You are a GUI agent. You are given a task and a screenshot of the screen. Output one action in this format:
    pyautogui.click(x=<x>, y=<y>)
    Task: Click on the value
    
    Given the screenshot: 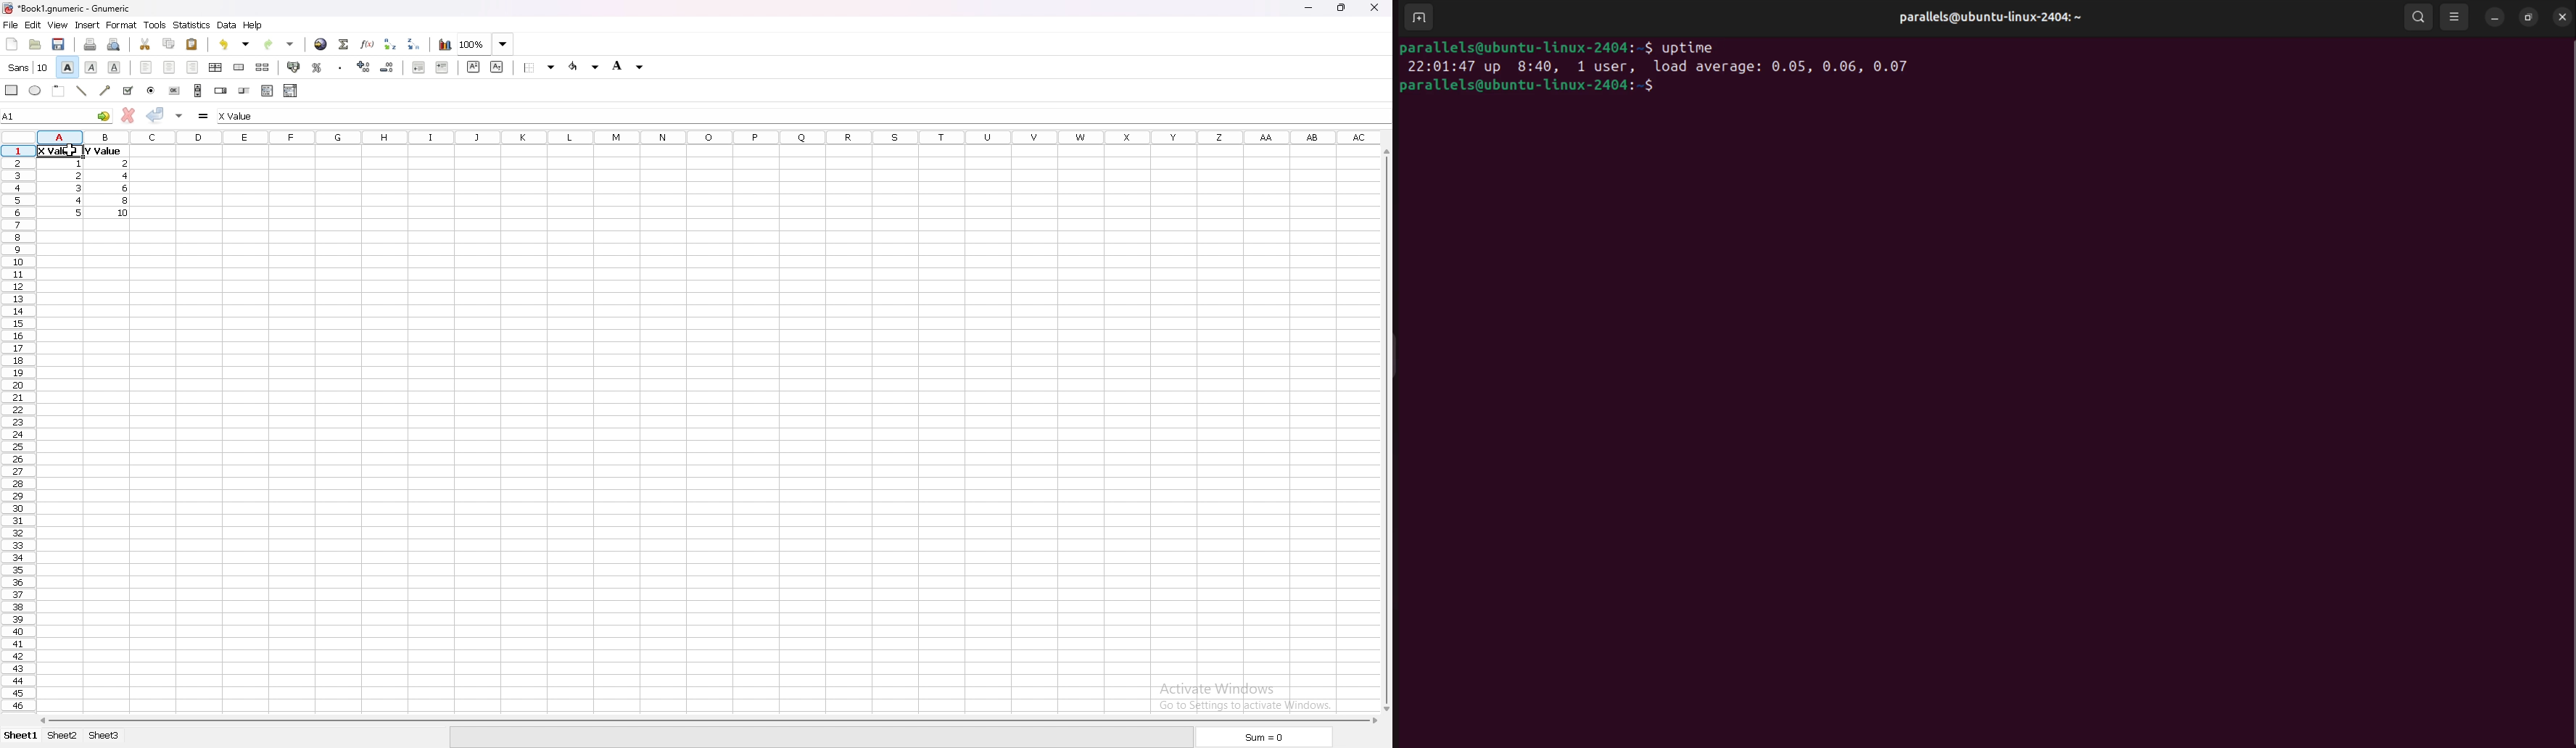 What is the action you would take?
    pyautogui.click(x=80, y=200)
    